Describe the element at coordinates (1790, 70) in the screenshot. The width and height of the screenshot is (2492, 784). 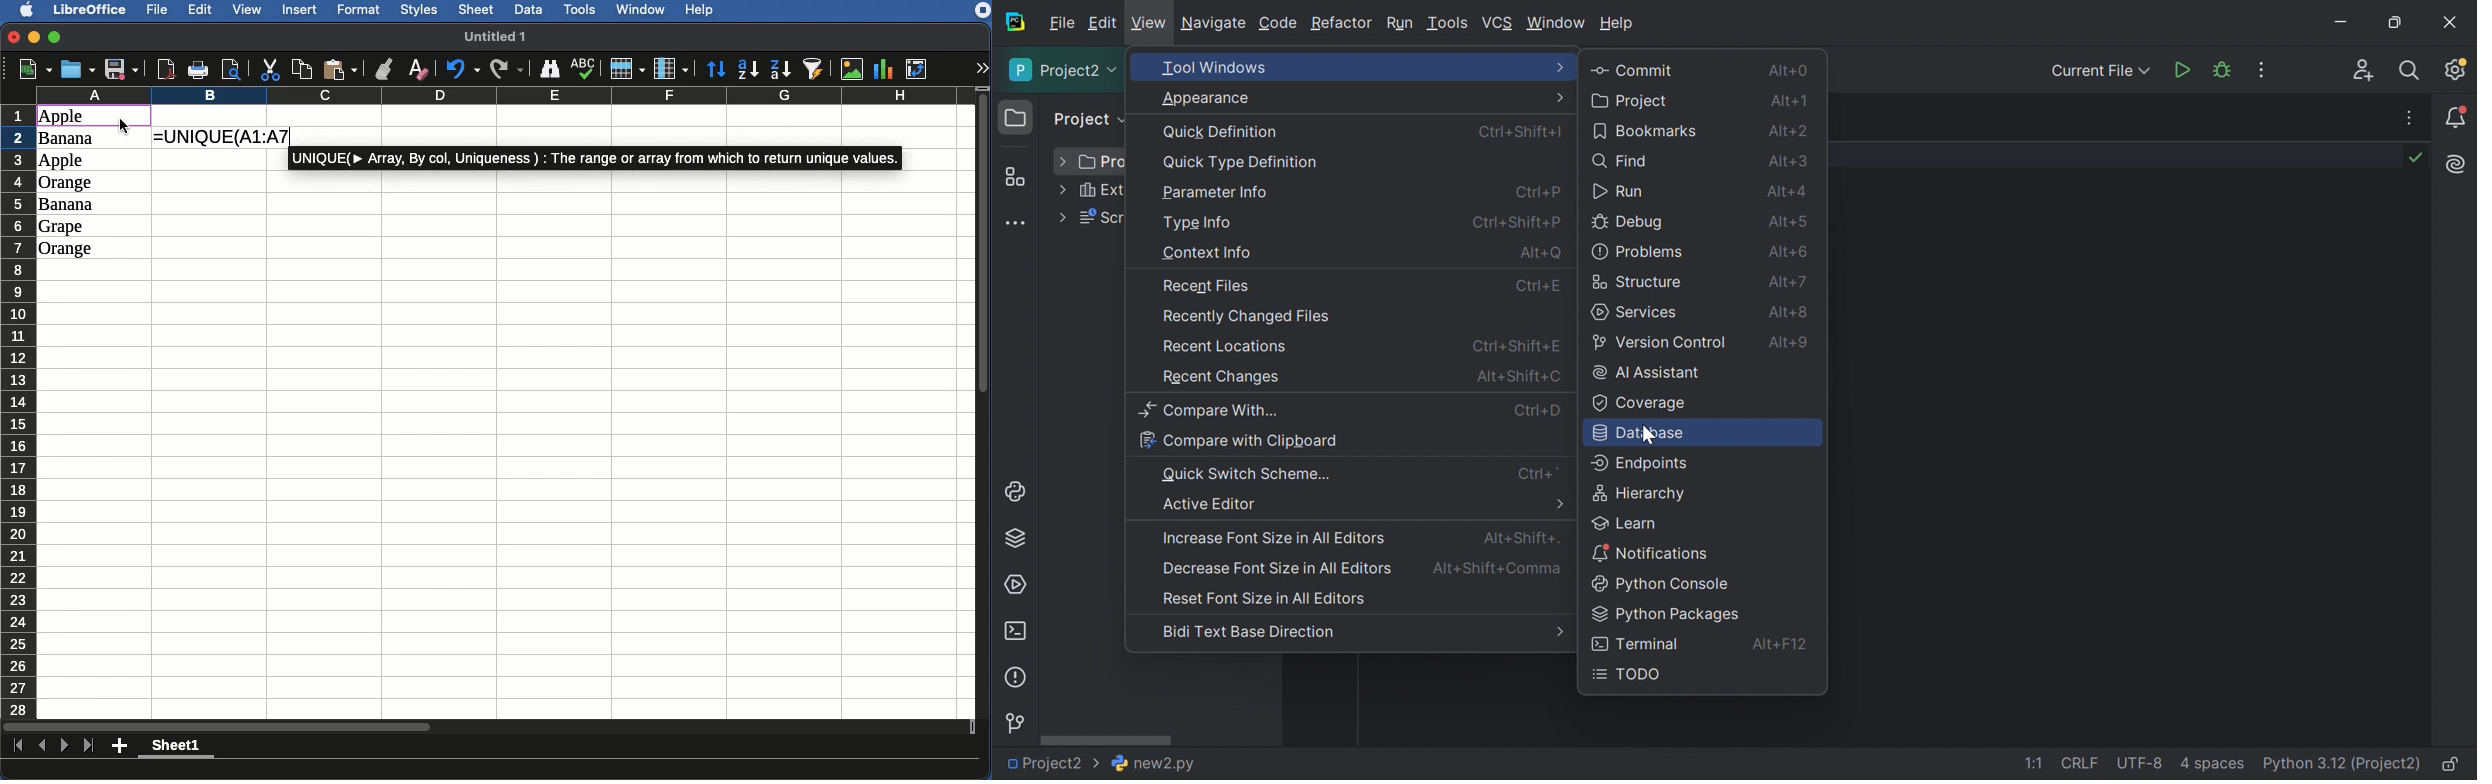
I see `Alt+0` at that location.